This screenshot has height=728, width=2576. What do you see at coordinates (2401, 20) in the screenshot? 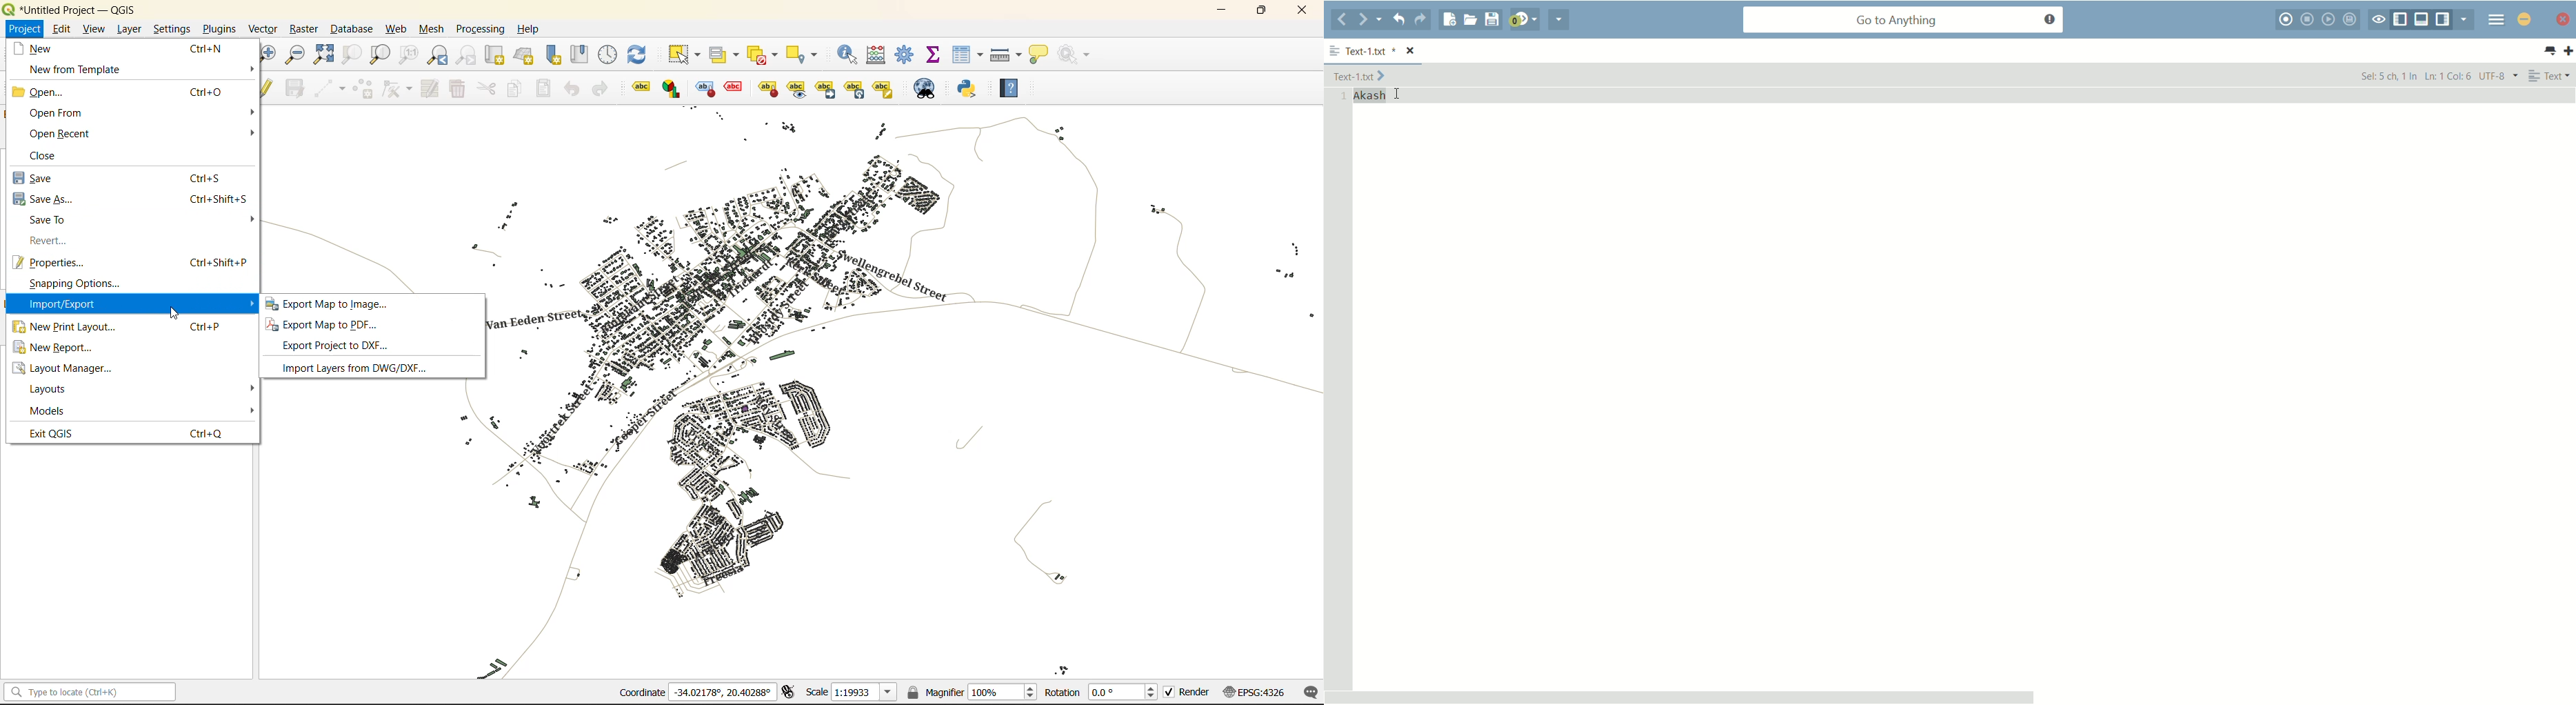
I see `hide/show left panel` at bounding box center [2401, 20].